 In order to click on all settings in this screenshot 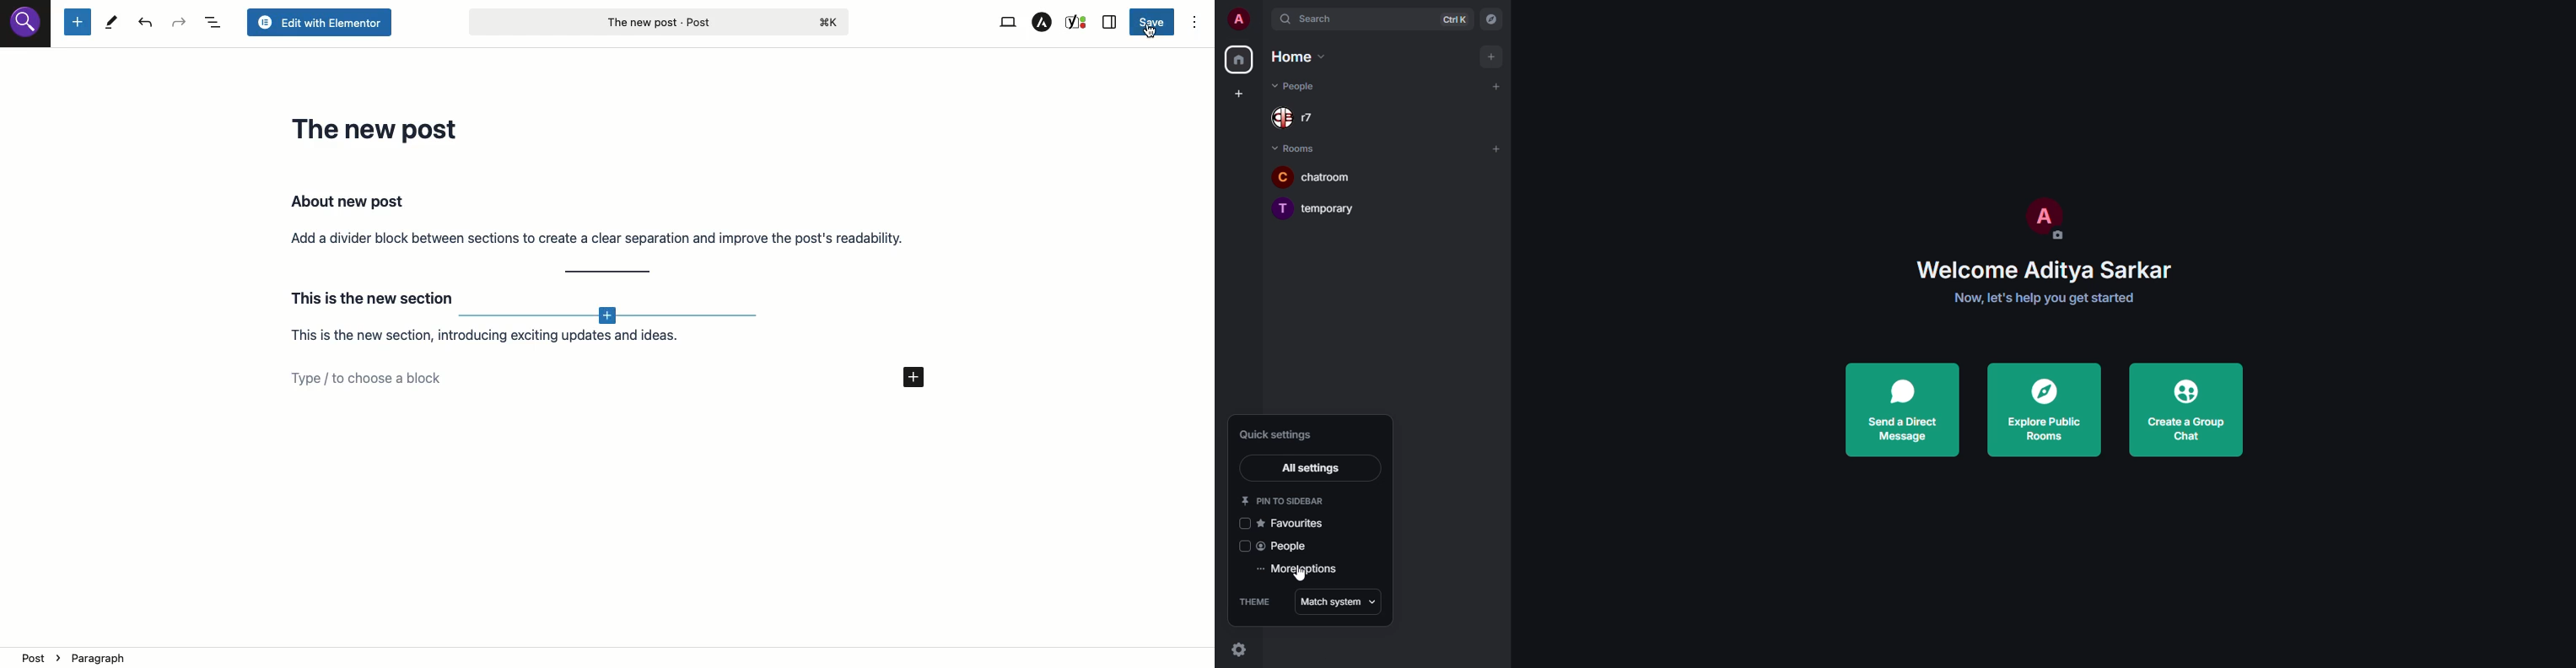, I will do `click(1309, 468)`.